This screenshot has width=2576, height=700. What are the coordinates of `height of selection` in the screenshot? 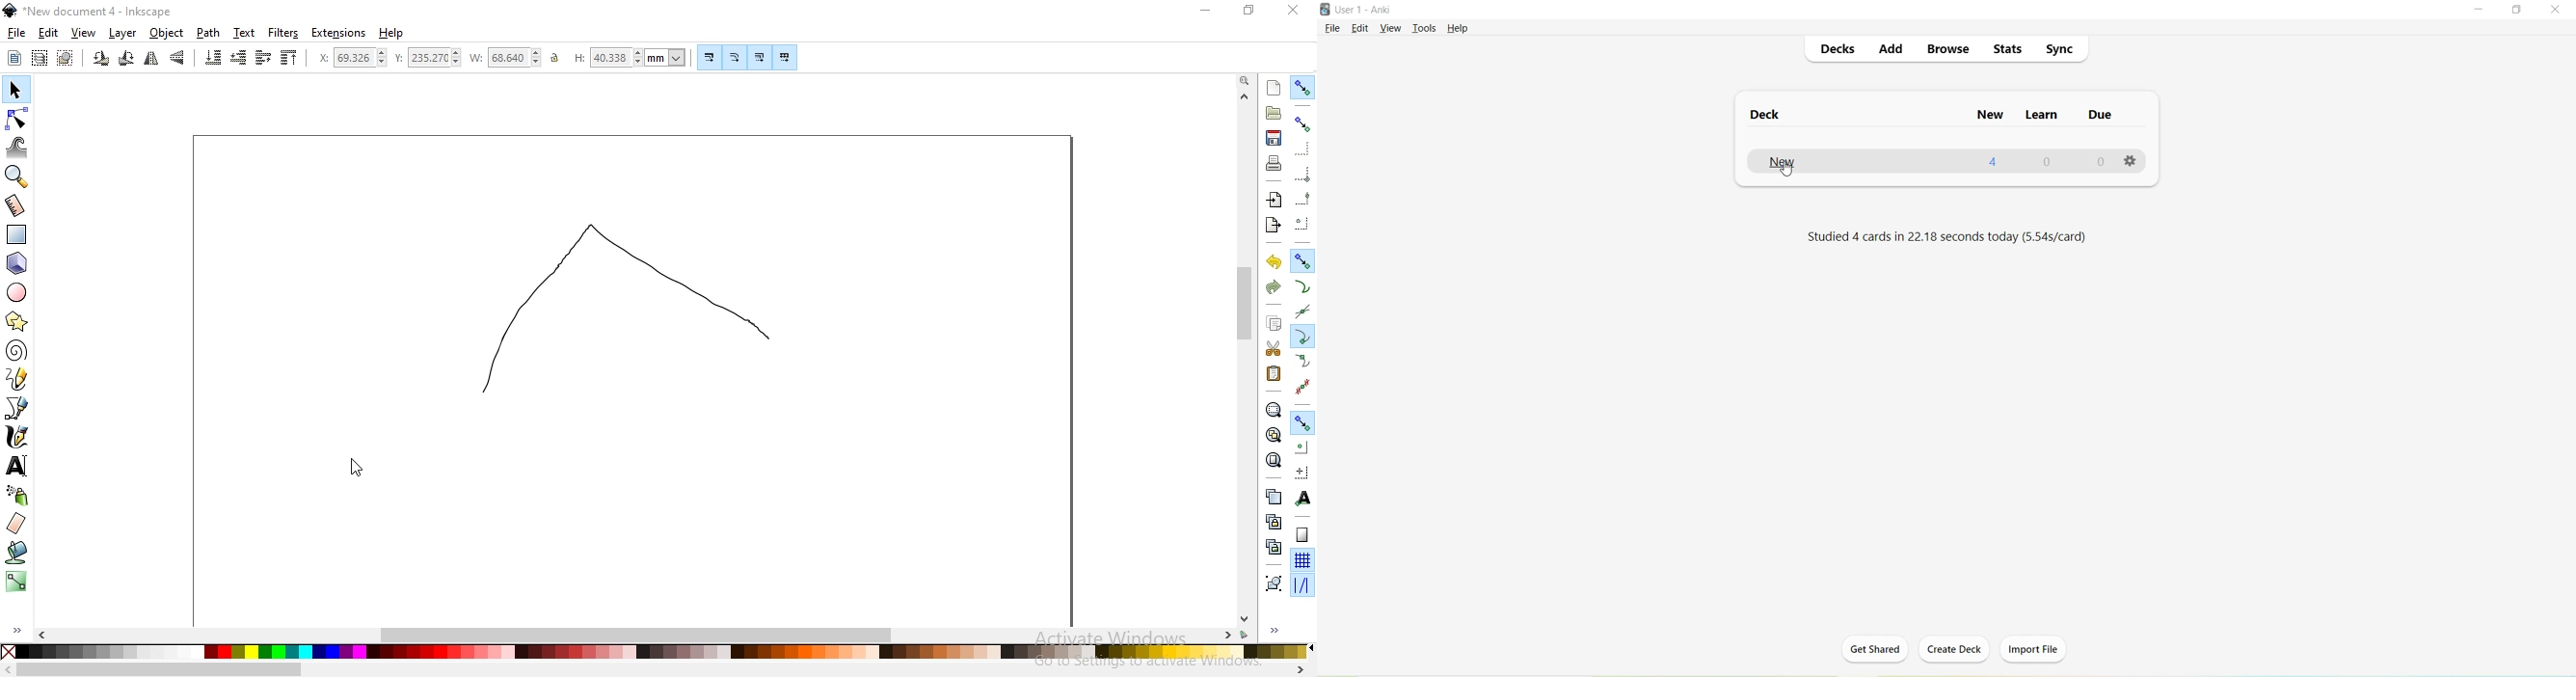 It's located at (630, 57).